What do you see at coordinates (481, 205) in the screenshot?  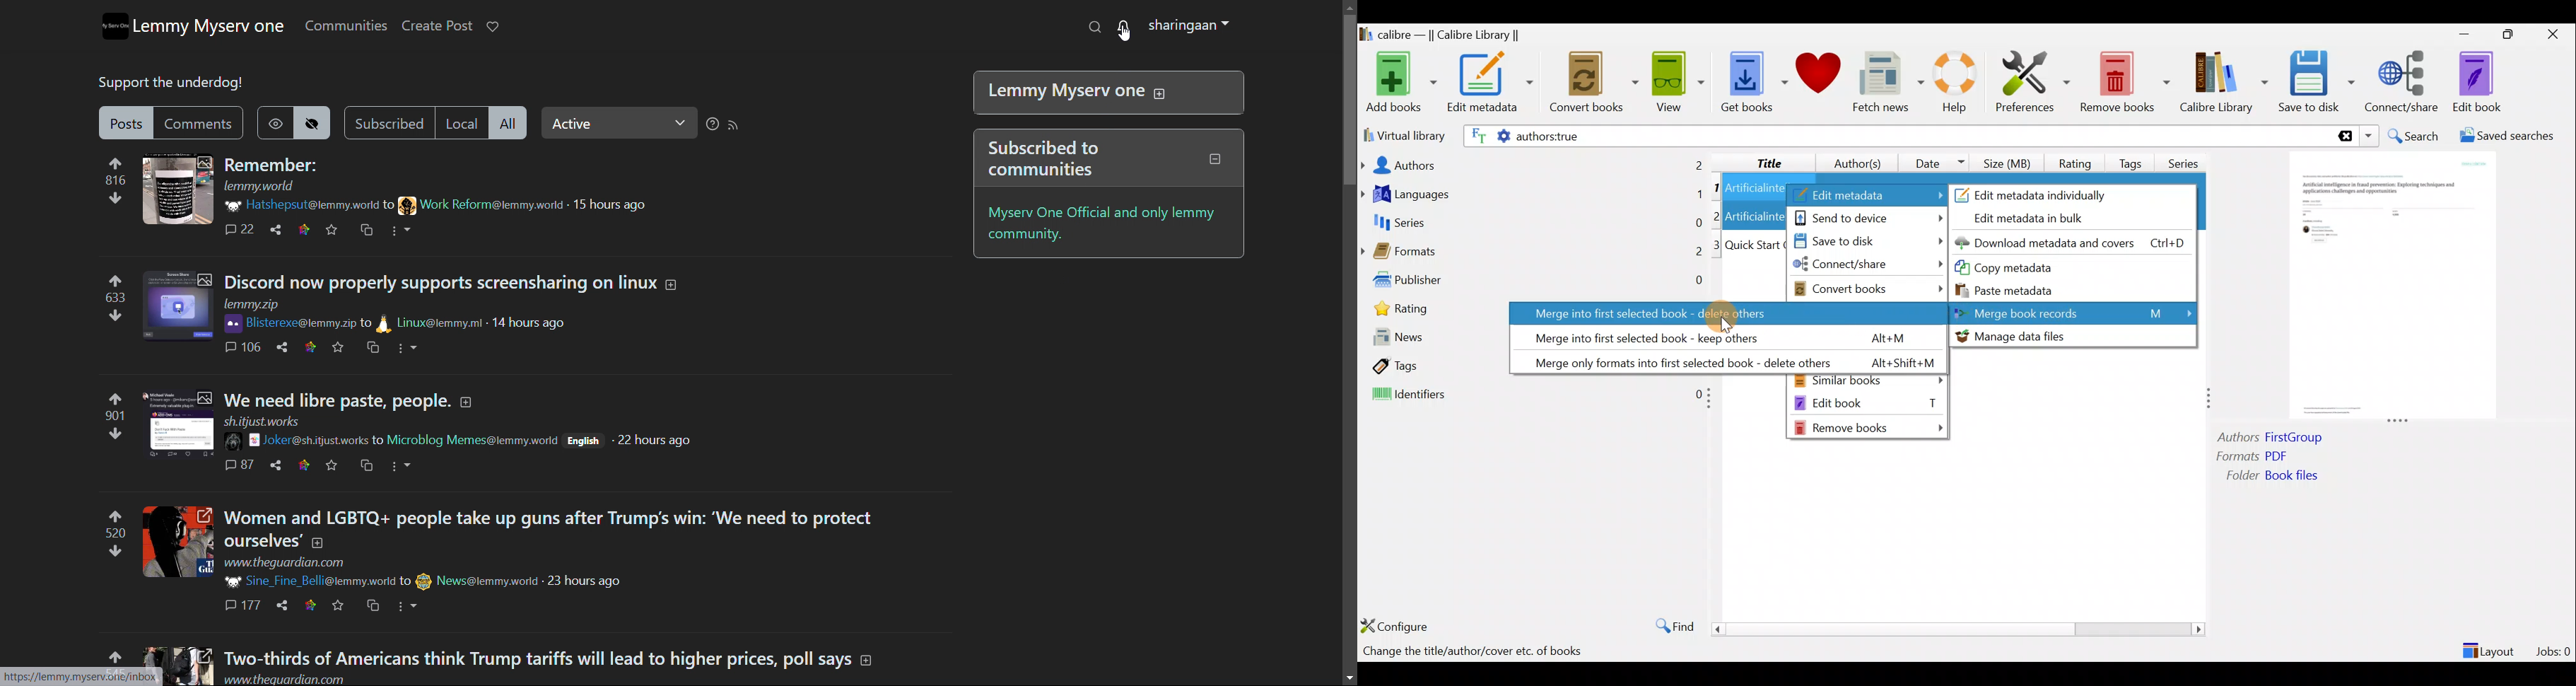 I see `community` at bounding box center [481, 205].